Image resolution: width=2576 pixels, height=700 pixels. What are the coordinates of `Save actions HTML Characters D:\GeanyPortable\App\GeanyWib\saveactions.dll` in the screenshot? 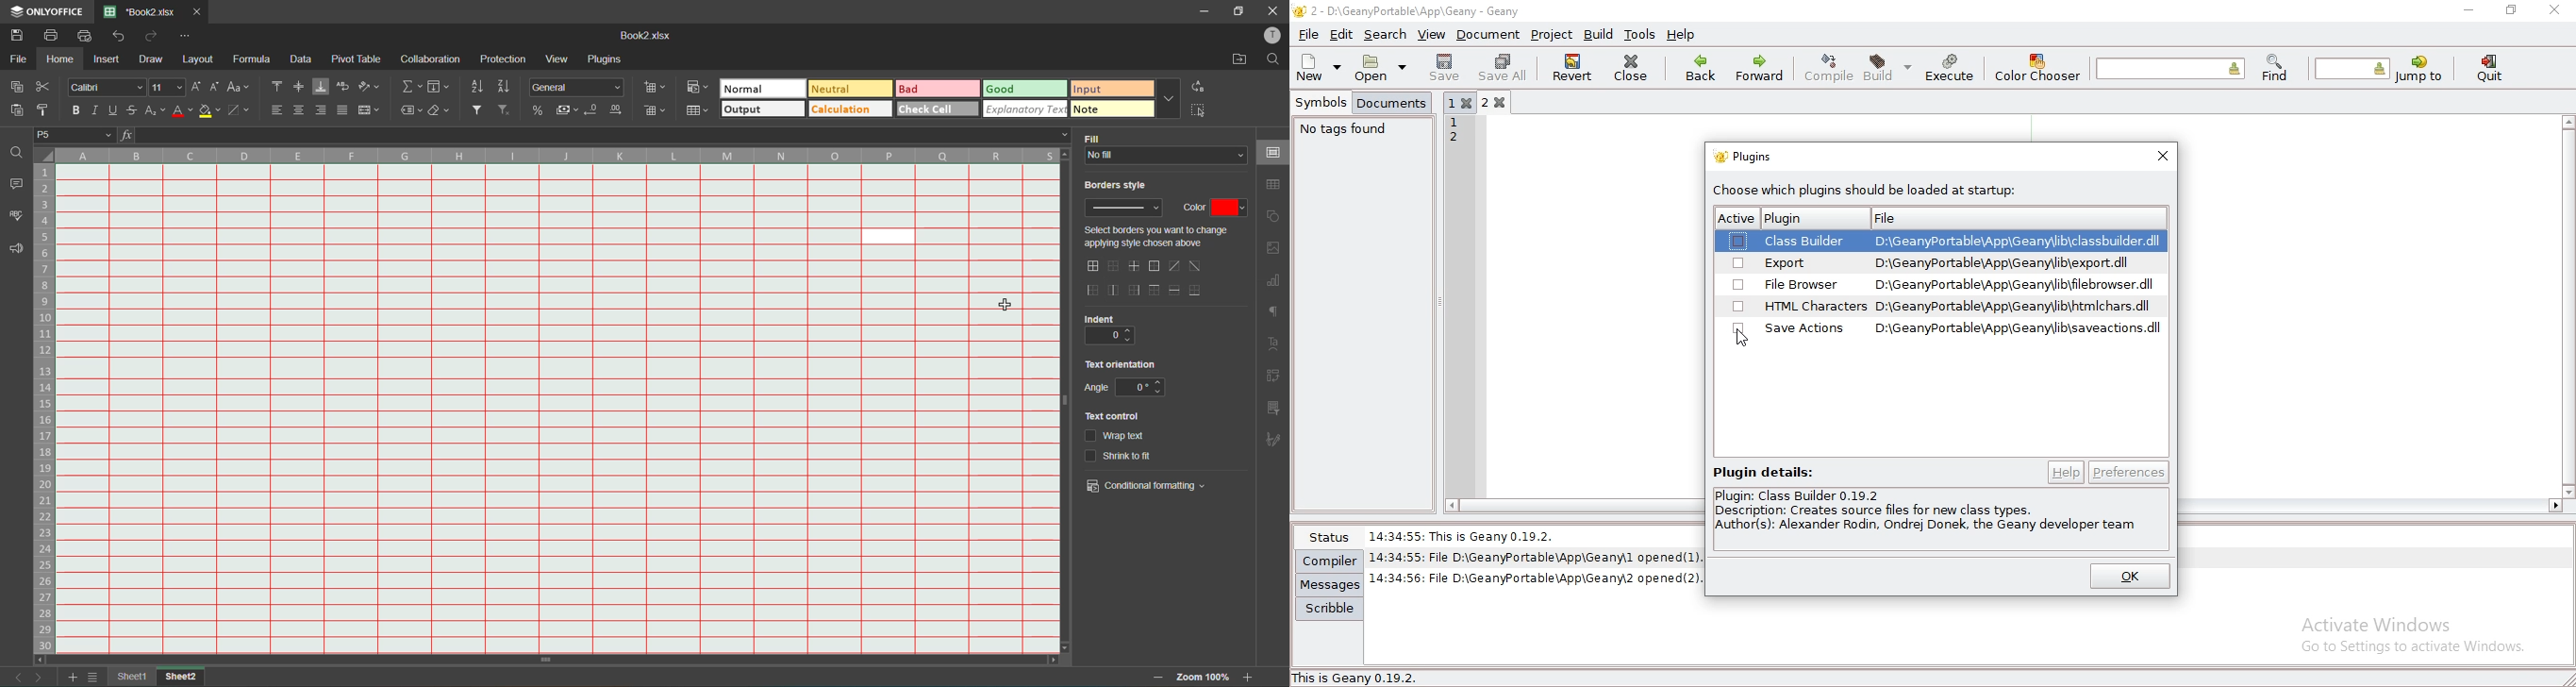 It's located at (1942, 330).